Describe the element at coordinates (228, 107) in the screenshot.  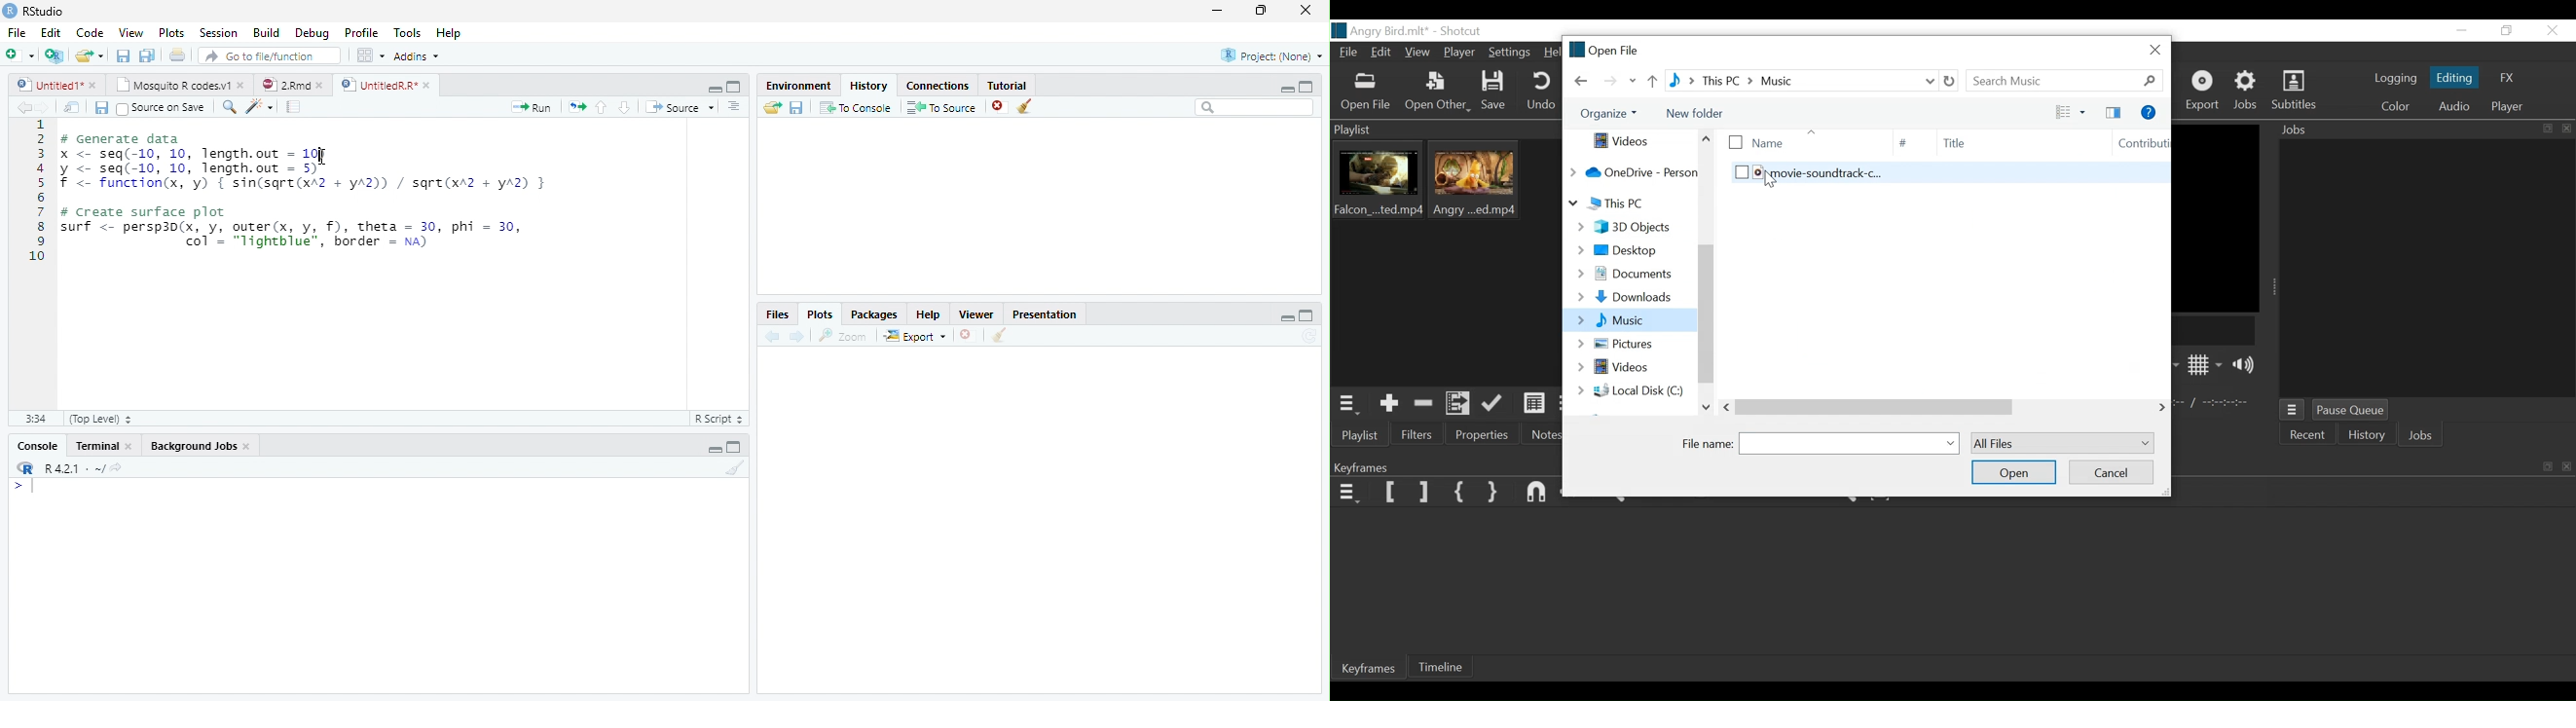
I see `Find/replace` at that location.